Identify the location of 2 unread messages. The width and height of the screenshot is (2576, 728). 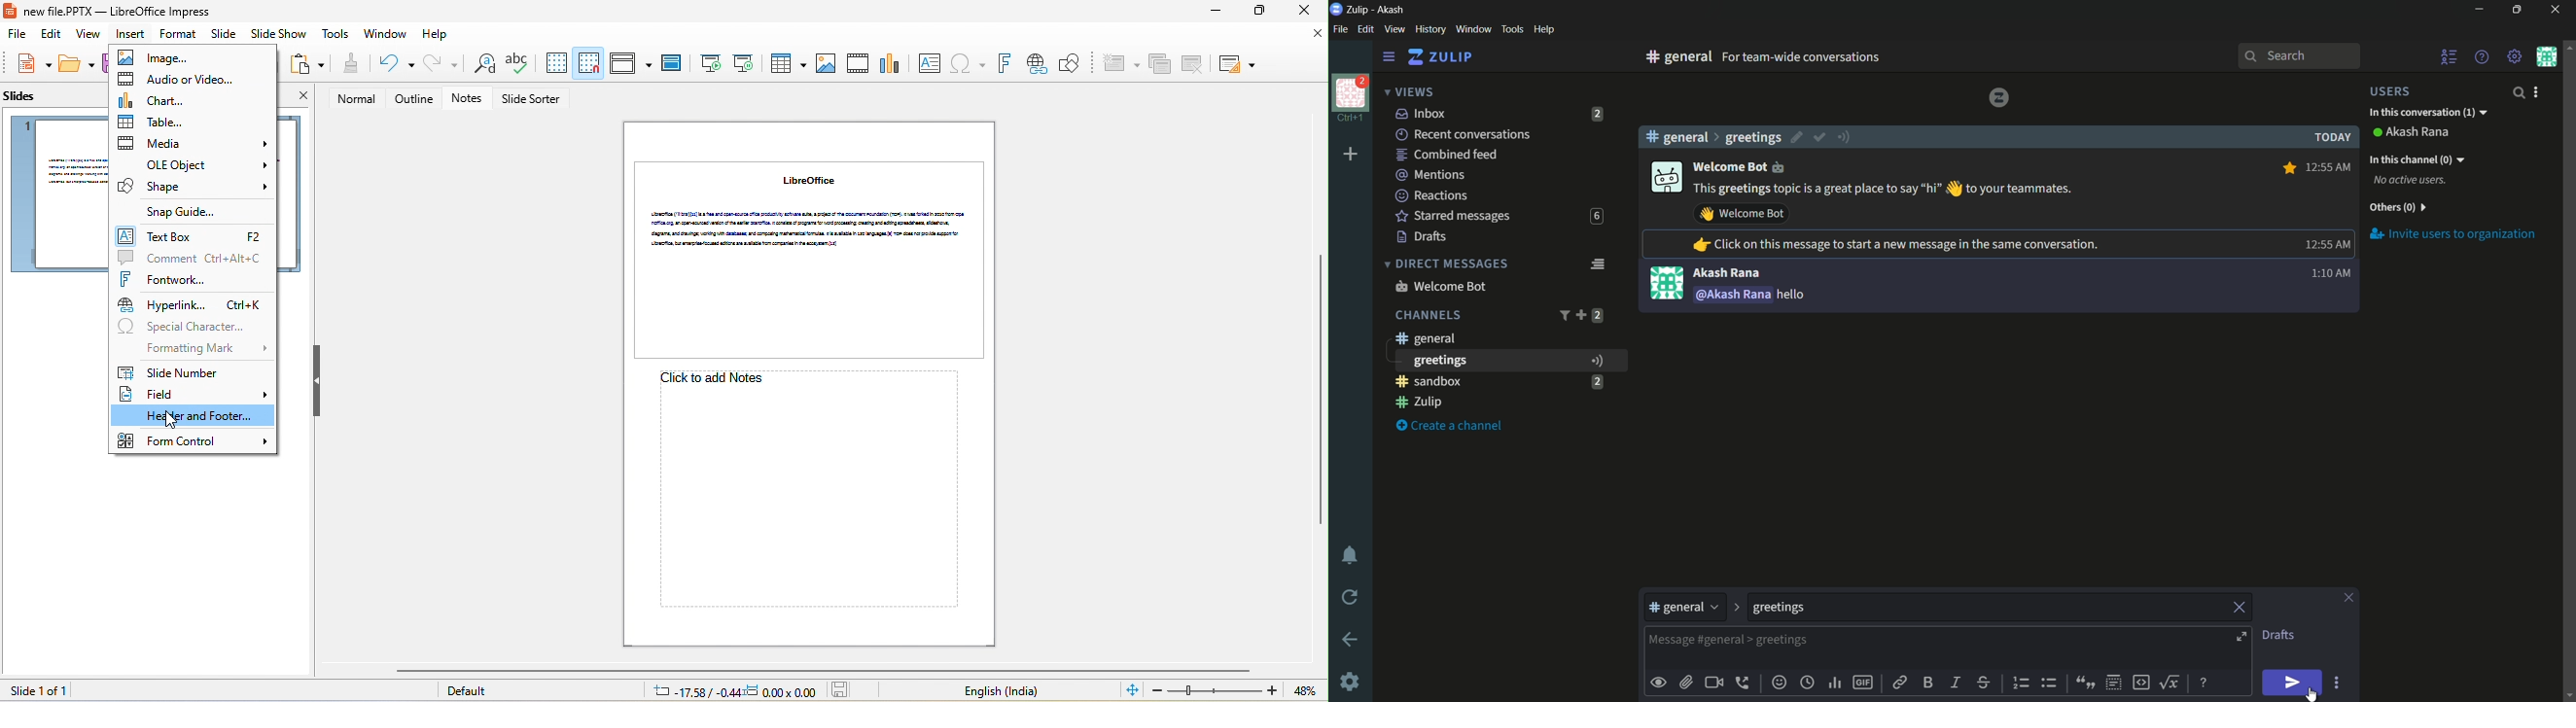
(1598, 114).